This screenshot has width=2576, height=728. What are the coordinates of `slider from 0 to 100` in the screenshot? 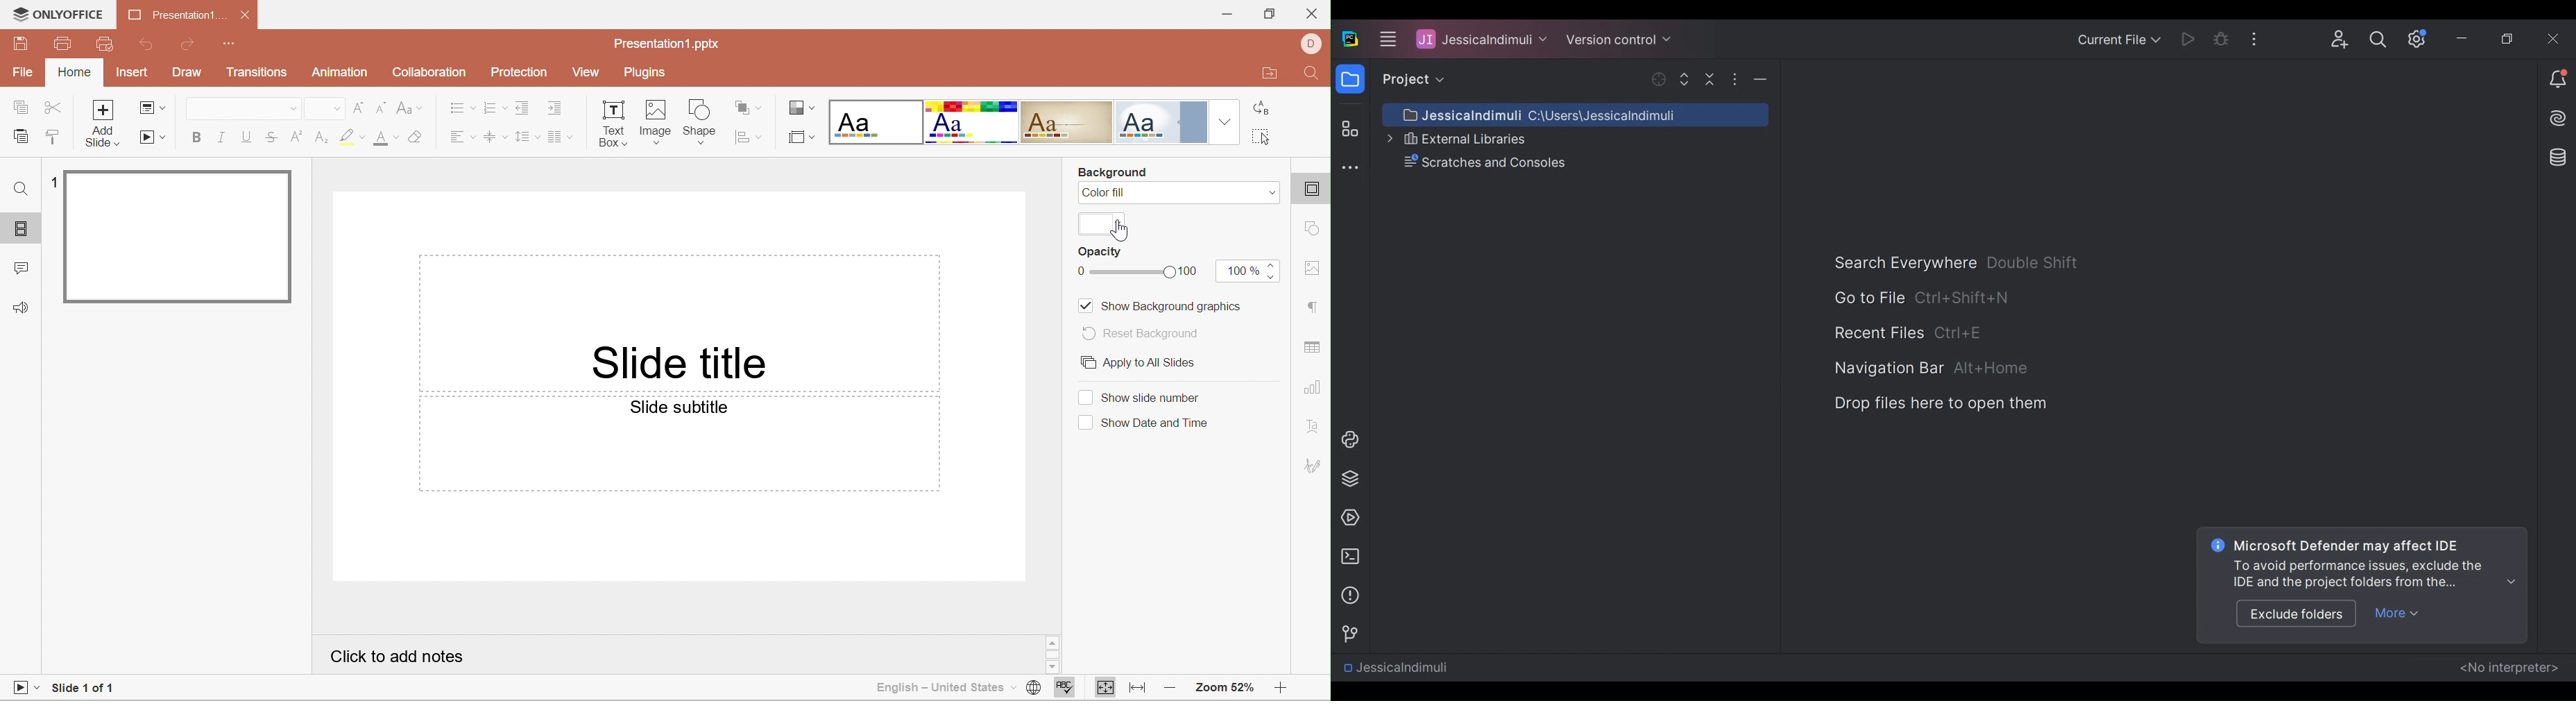 It's located at (1137, 271).